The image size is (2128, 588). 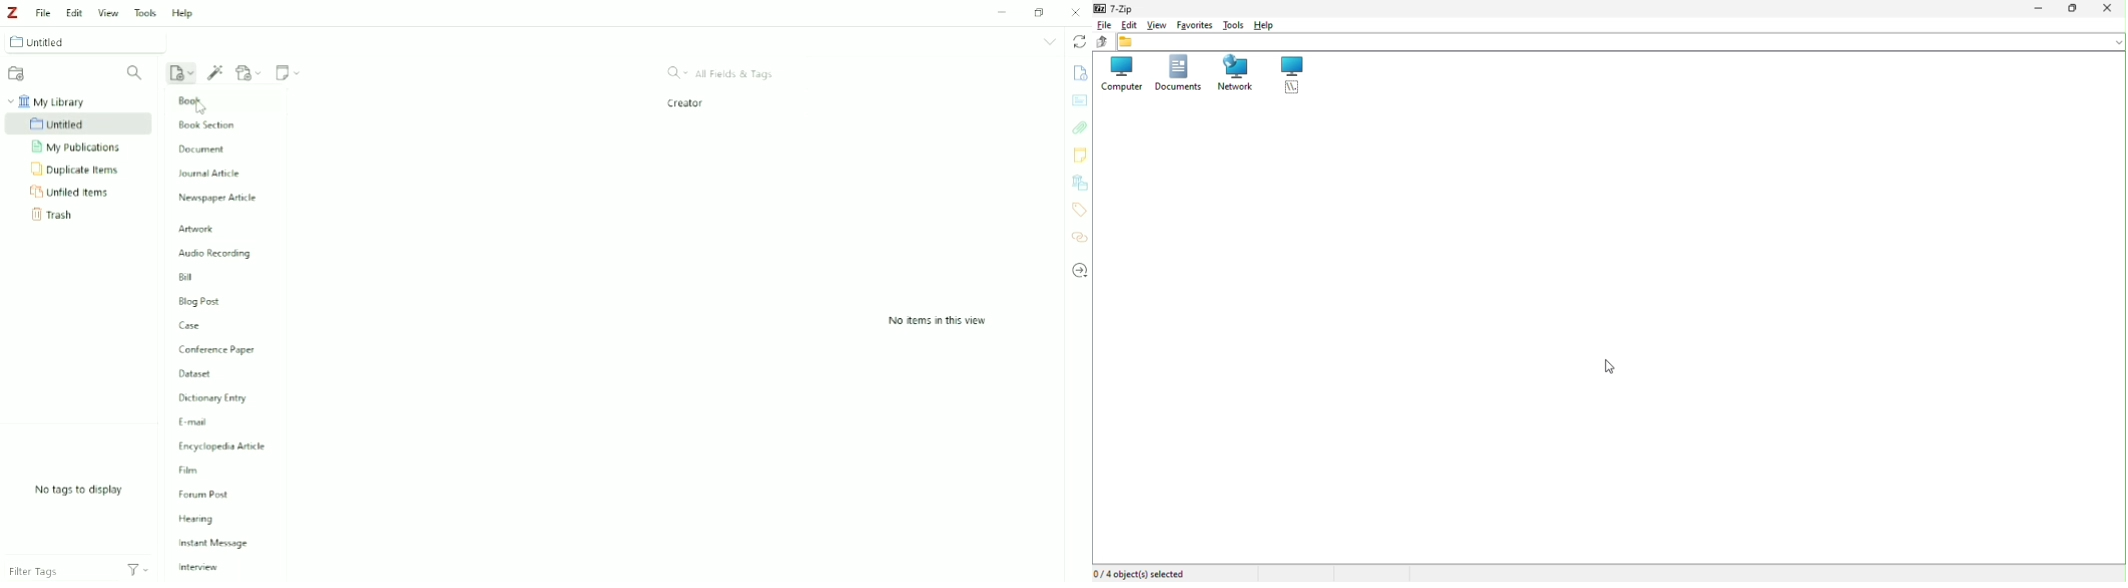 I want to click on network, so click(x=1232, y=76).